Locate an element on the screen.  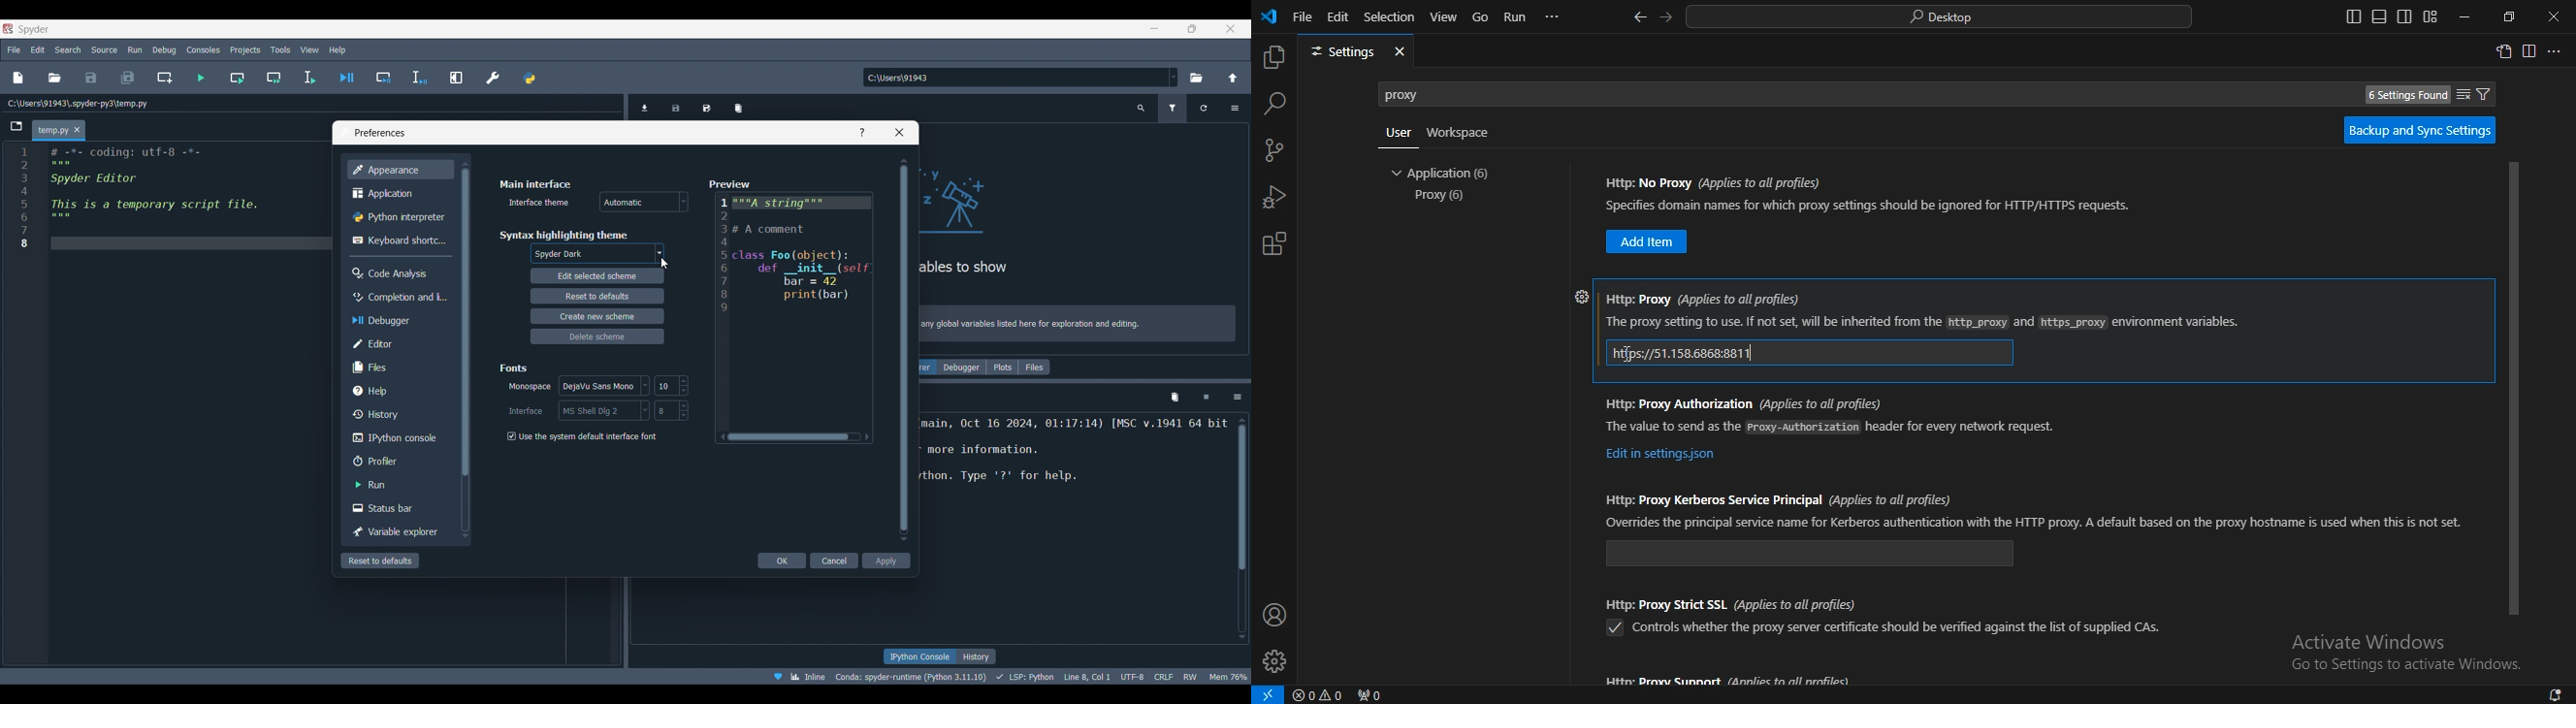
close is located at coordinates (1401, 51).